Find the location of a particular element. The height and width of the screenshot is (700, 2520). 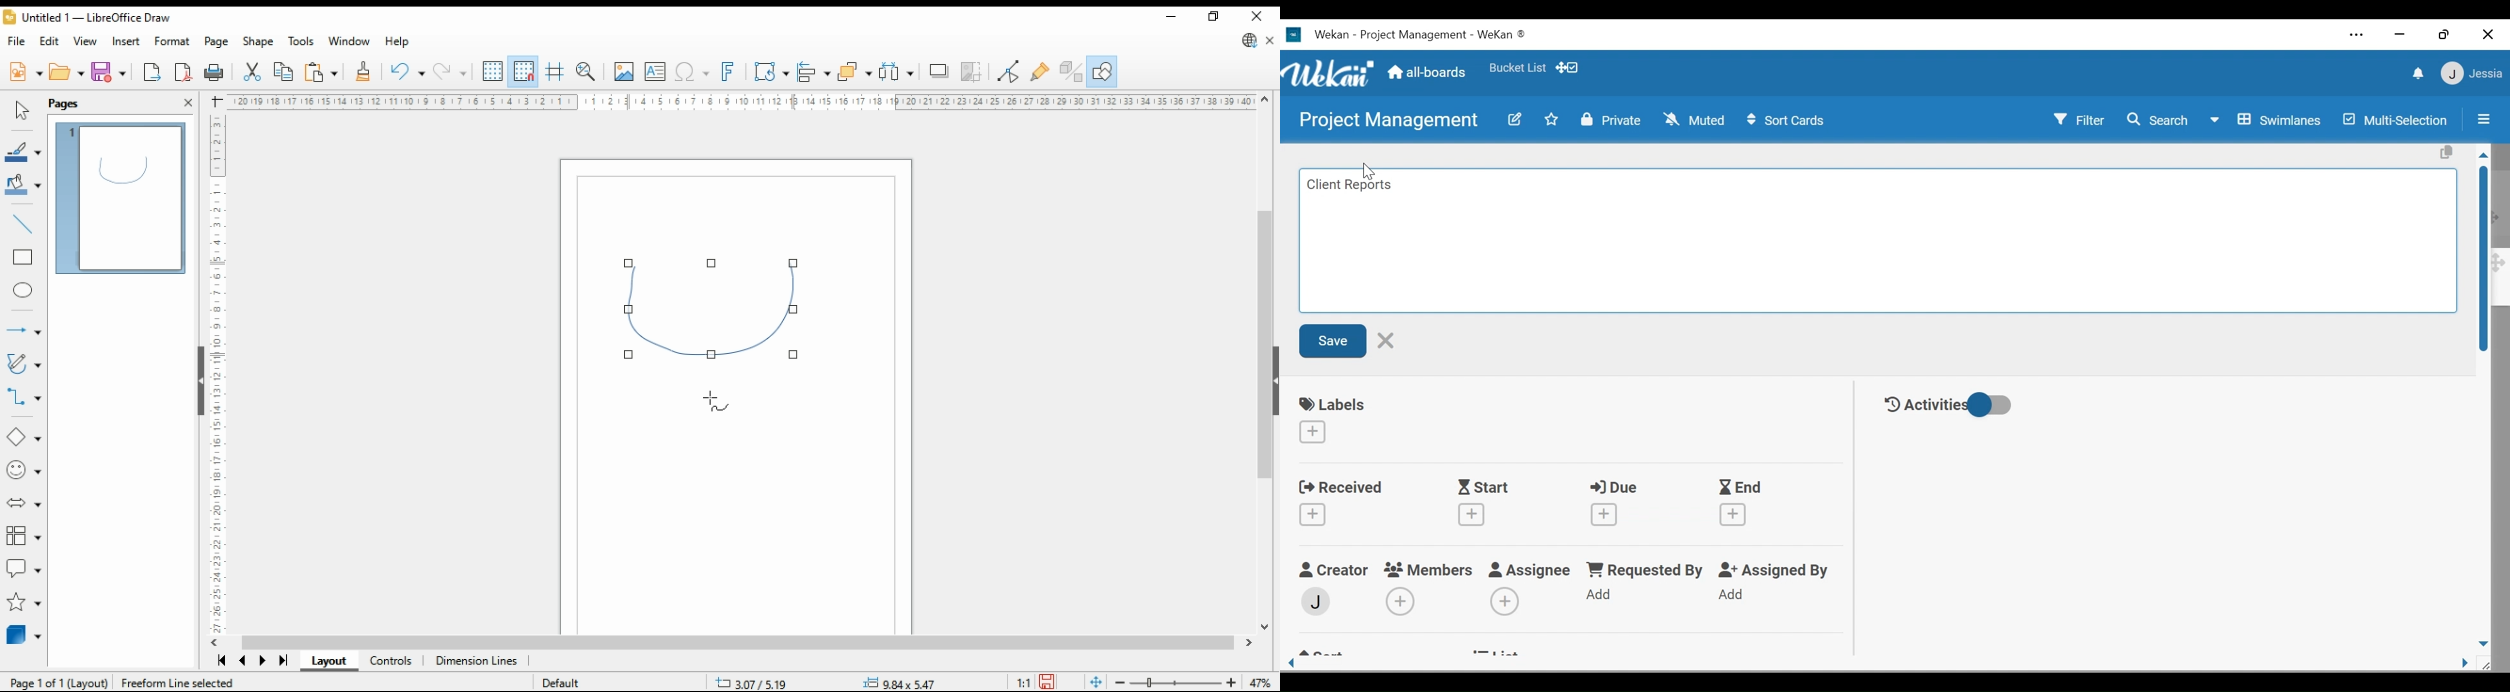

lines and arrows is located at coordinates (22, 330).